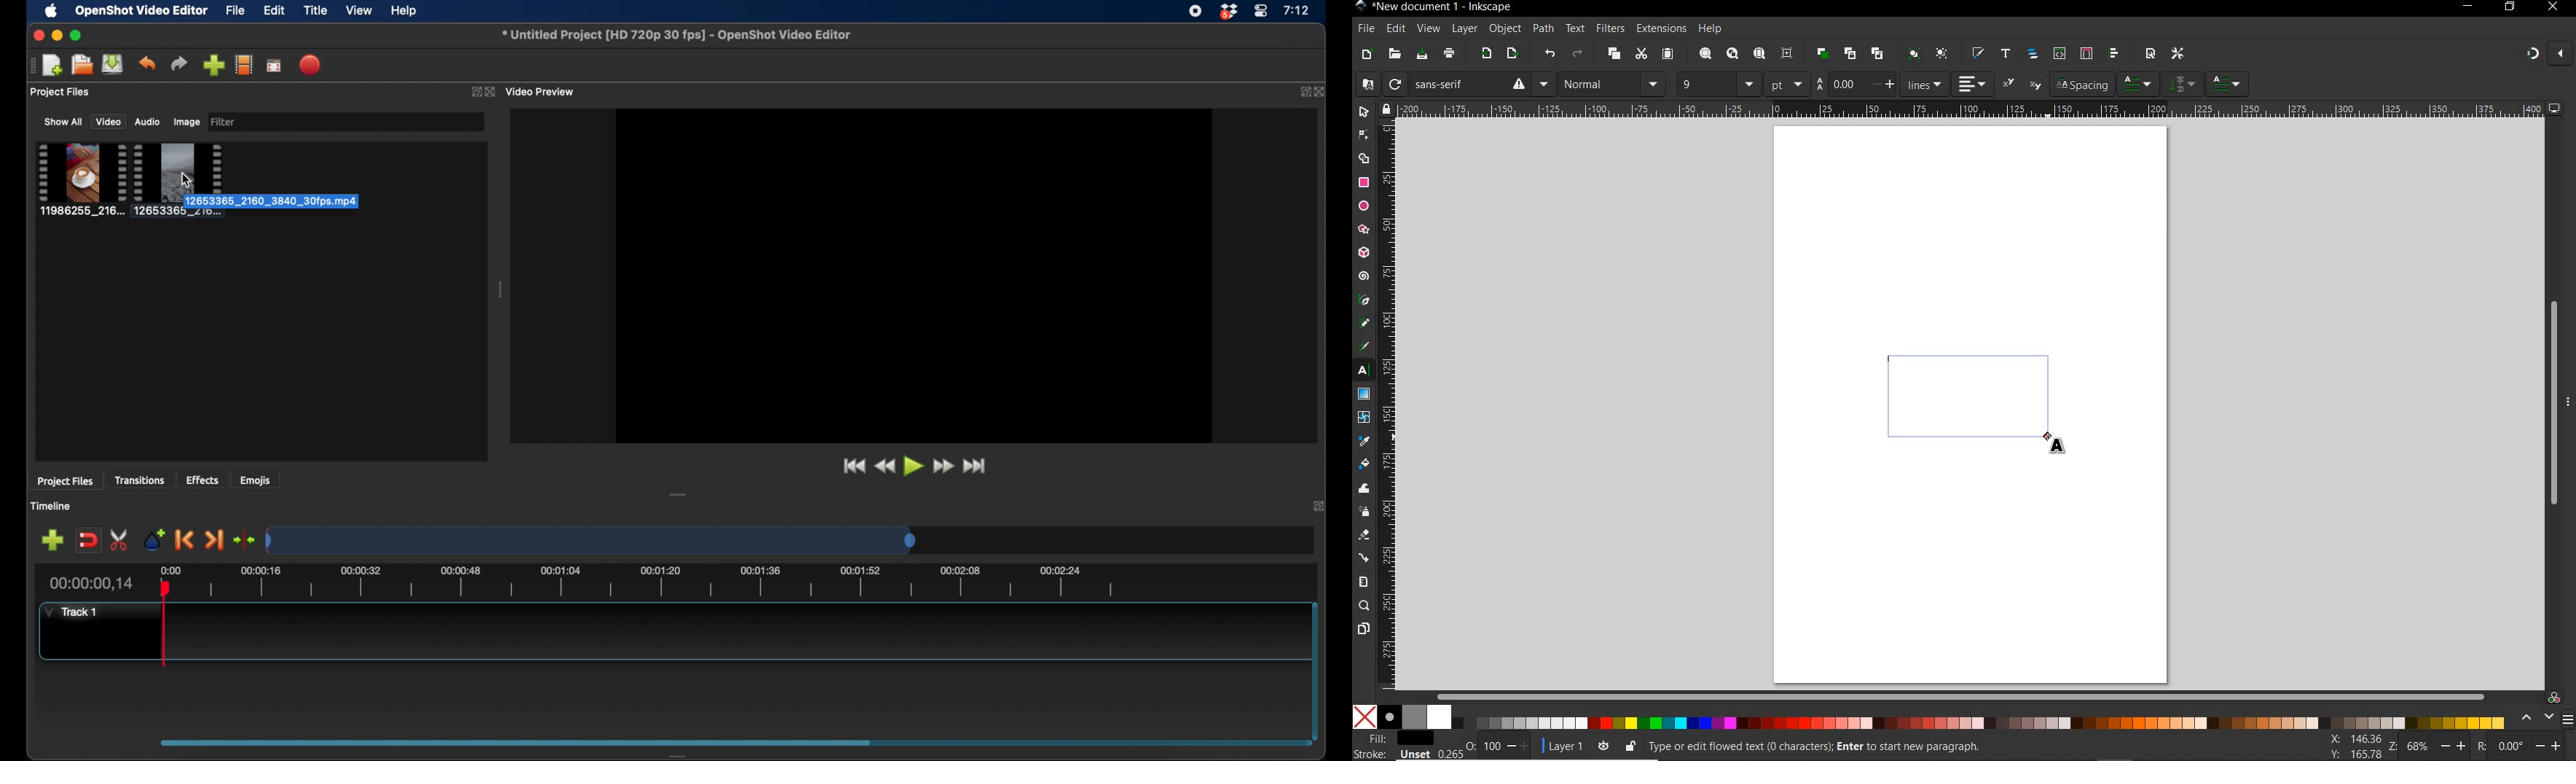 This screenshot has width=2576, height=784. I want to click on paragraph style, so click(2229, 84).